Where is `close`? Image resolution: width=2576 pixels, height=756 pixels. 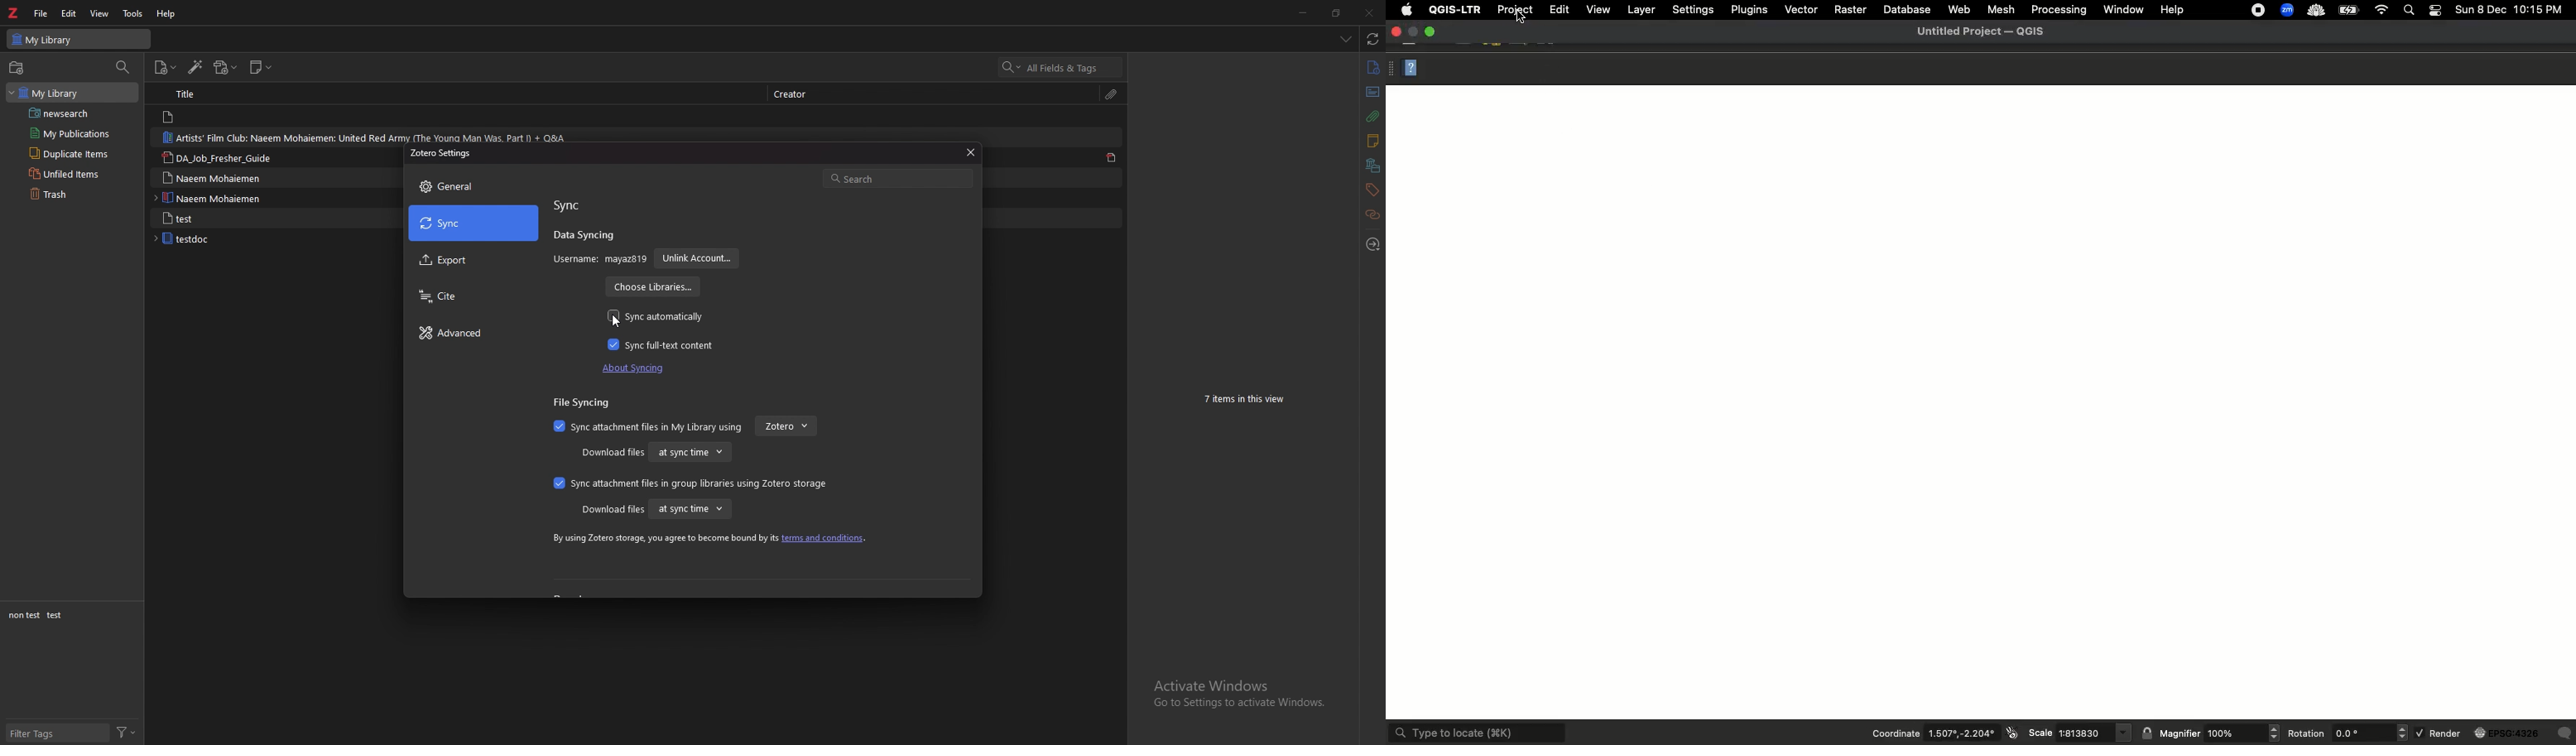
close is located at coordinates (1369, 13).